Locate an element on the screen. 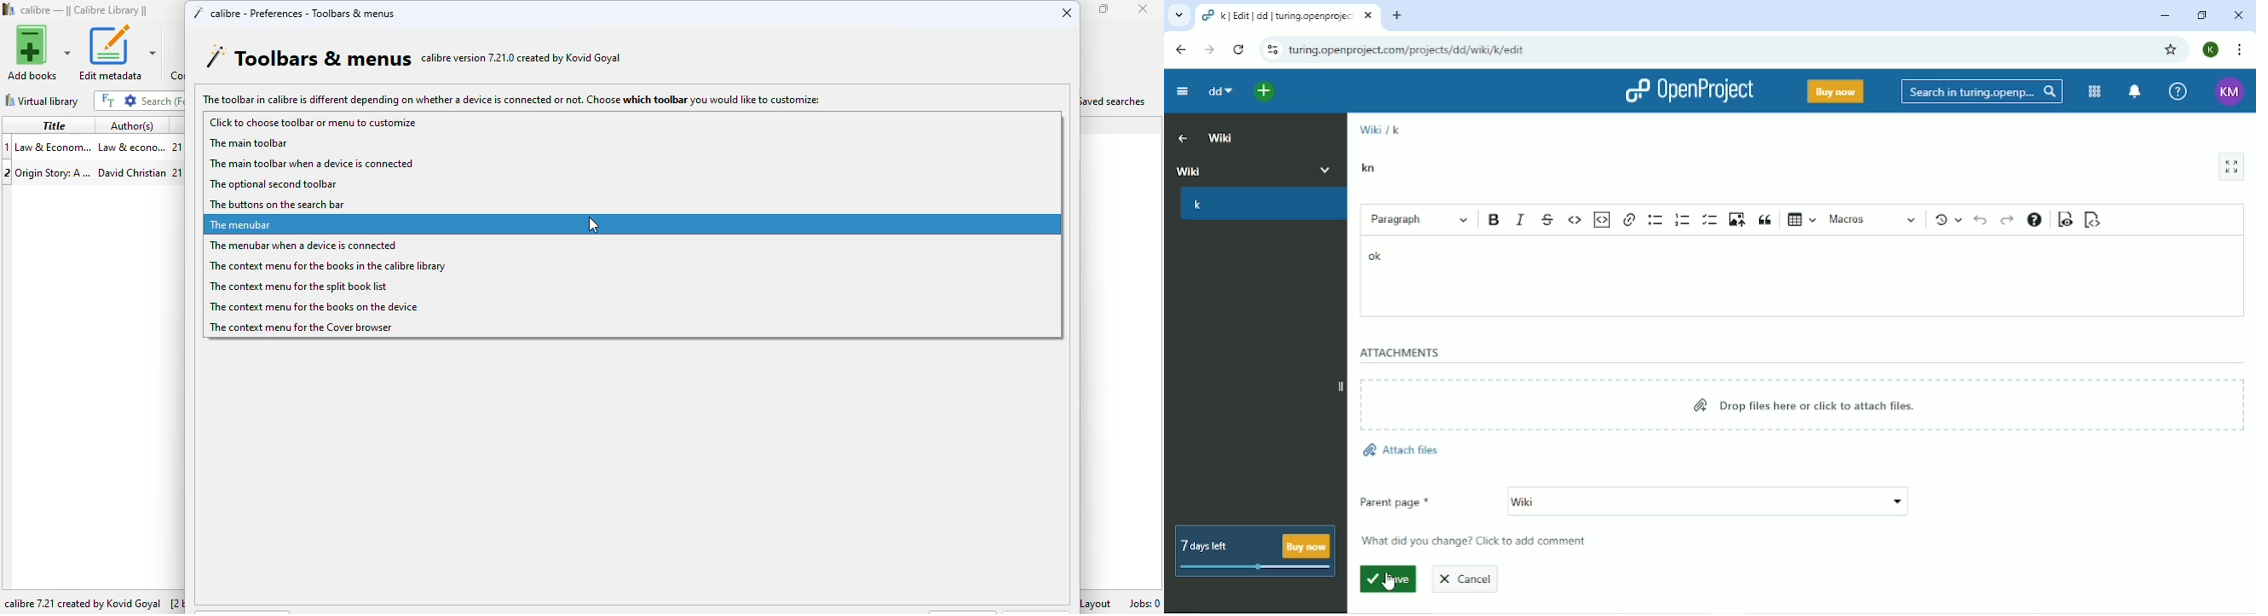  Link is located at coordinates (1629, 219).